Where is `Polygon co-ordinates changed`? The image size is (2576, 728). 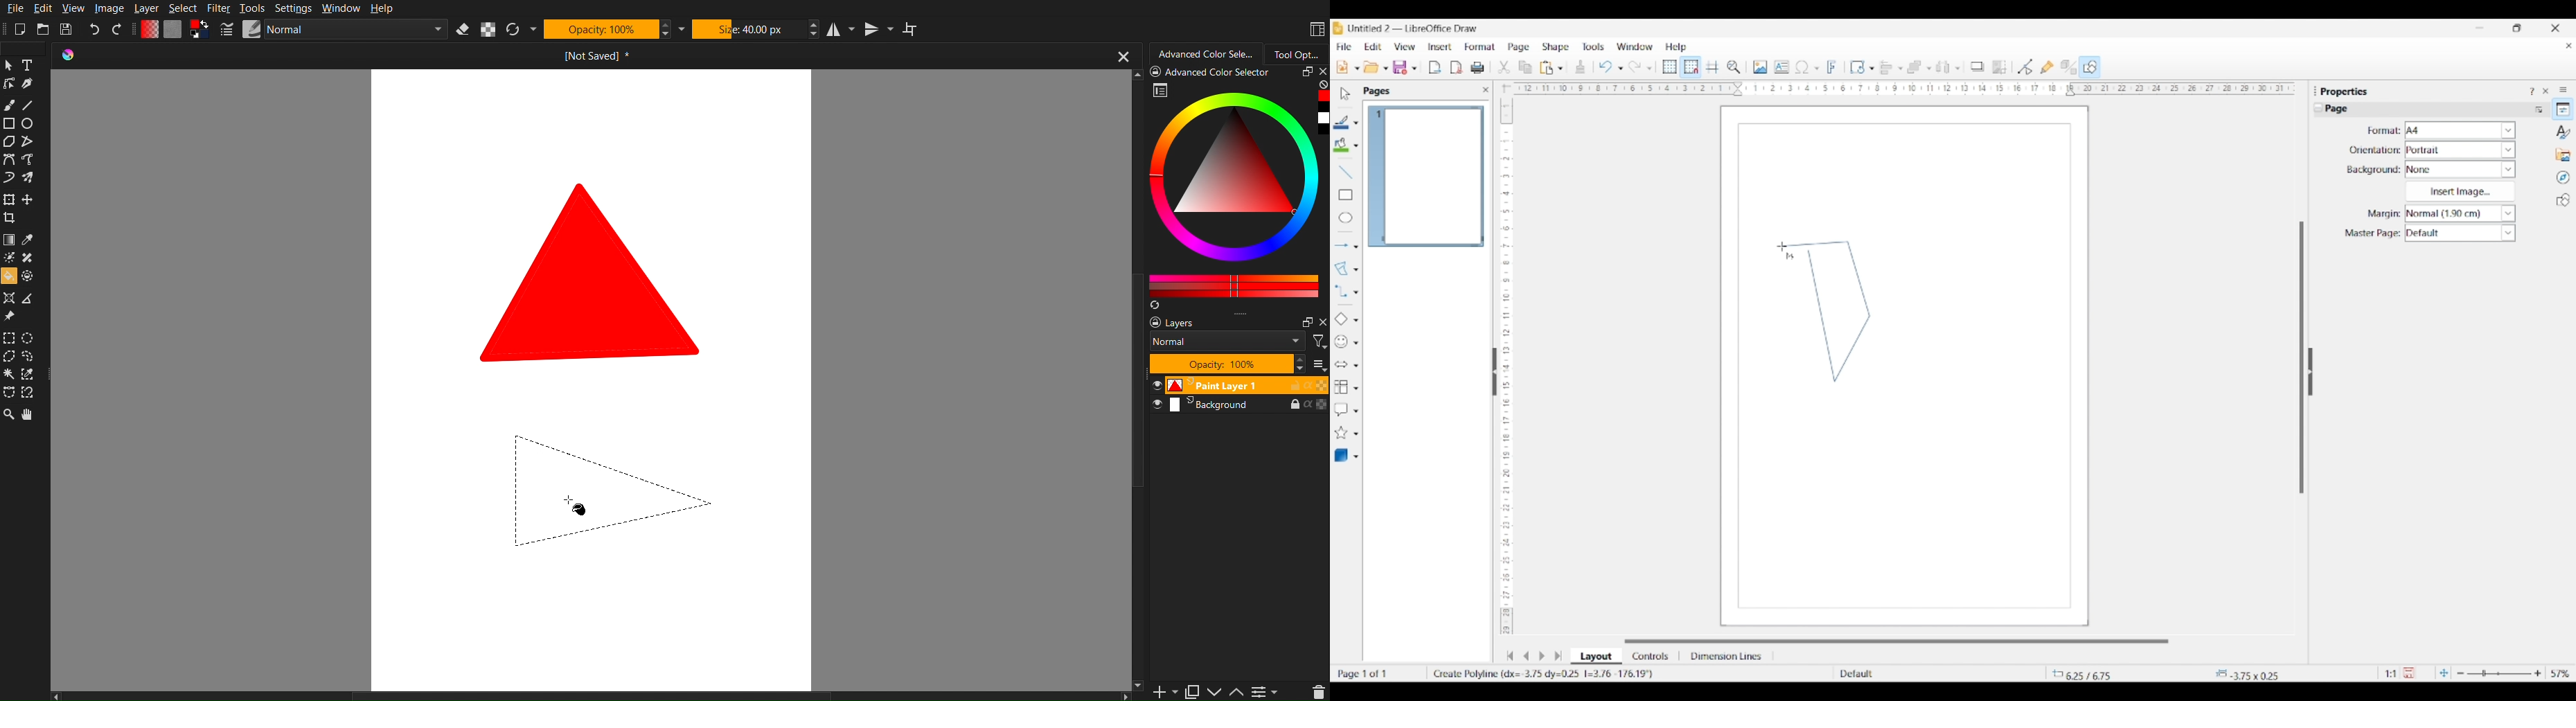 Polygon co-ordinates changed is located at coordinates (1547, 673).